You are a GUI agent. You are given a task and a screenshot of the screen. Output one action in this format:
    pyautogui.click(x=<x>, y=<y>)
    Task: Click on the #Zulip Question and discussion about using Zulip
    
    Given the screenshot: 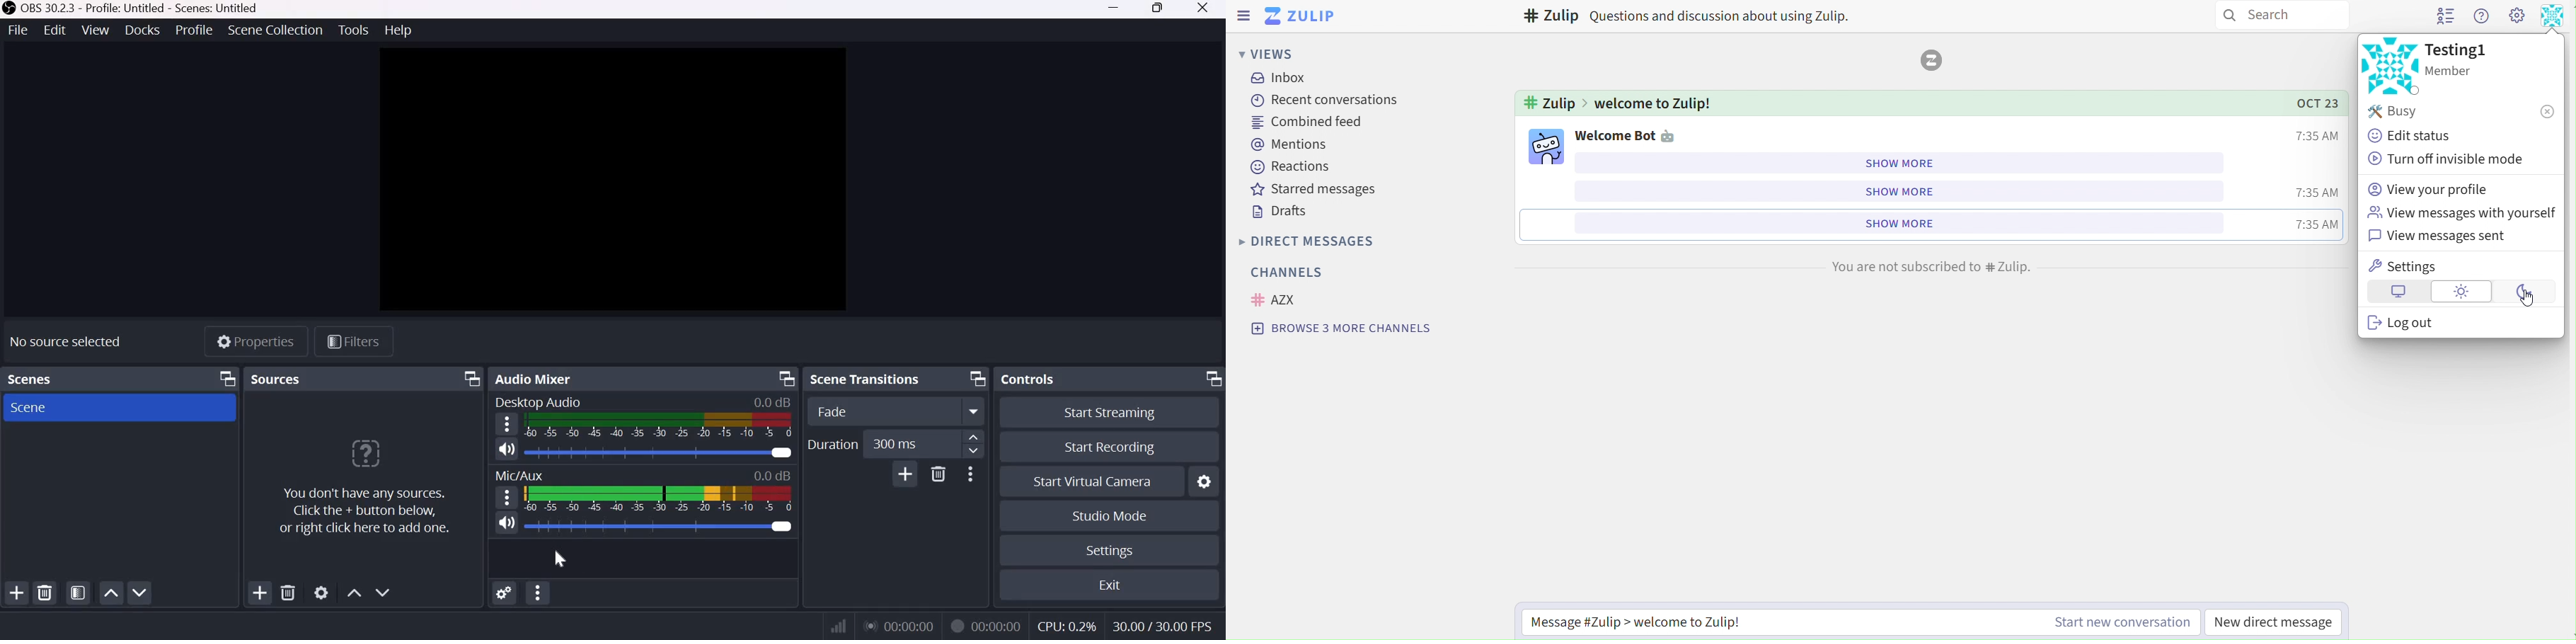 What is the action you would take?
    pyautogui.click(x=1689, y=16)
    